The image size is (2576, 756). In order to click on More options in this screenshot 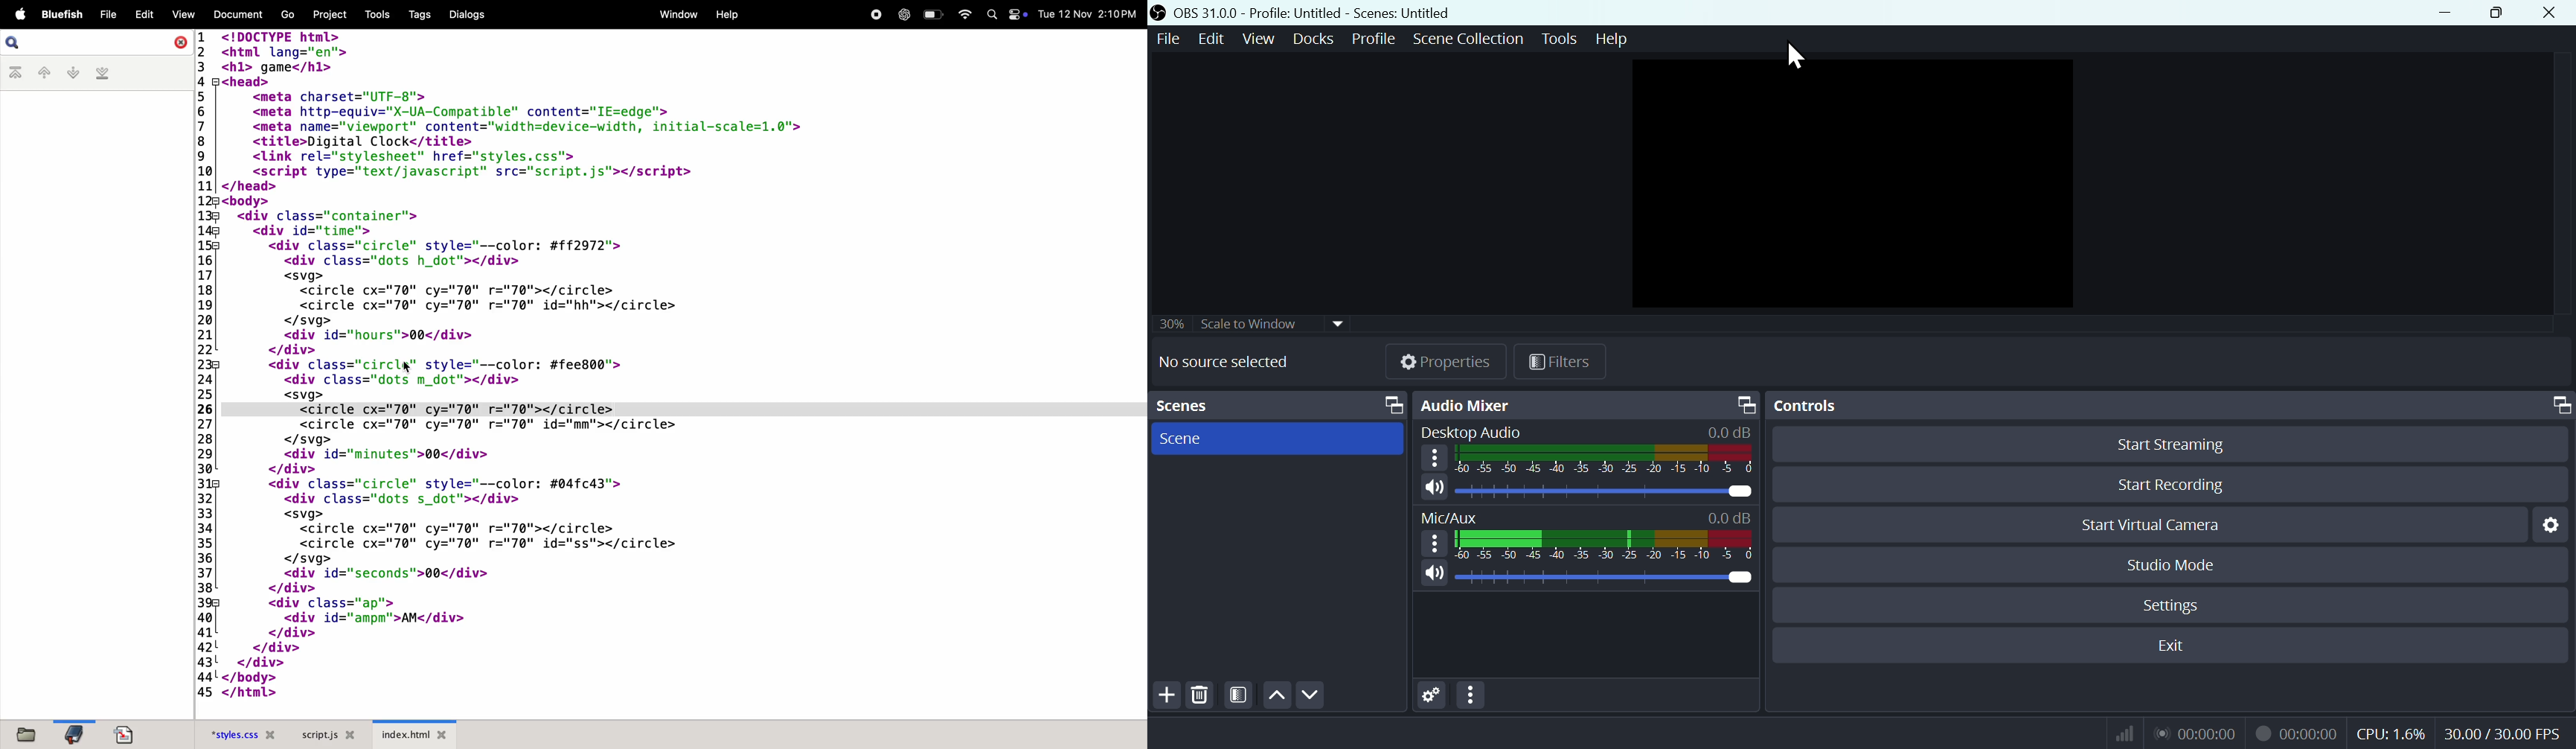, I will do `click(1438, 456)`.